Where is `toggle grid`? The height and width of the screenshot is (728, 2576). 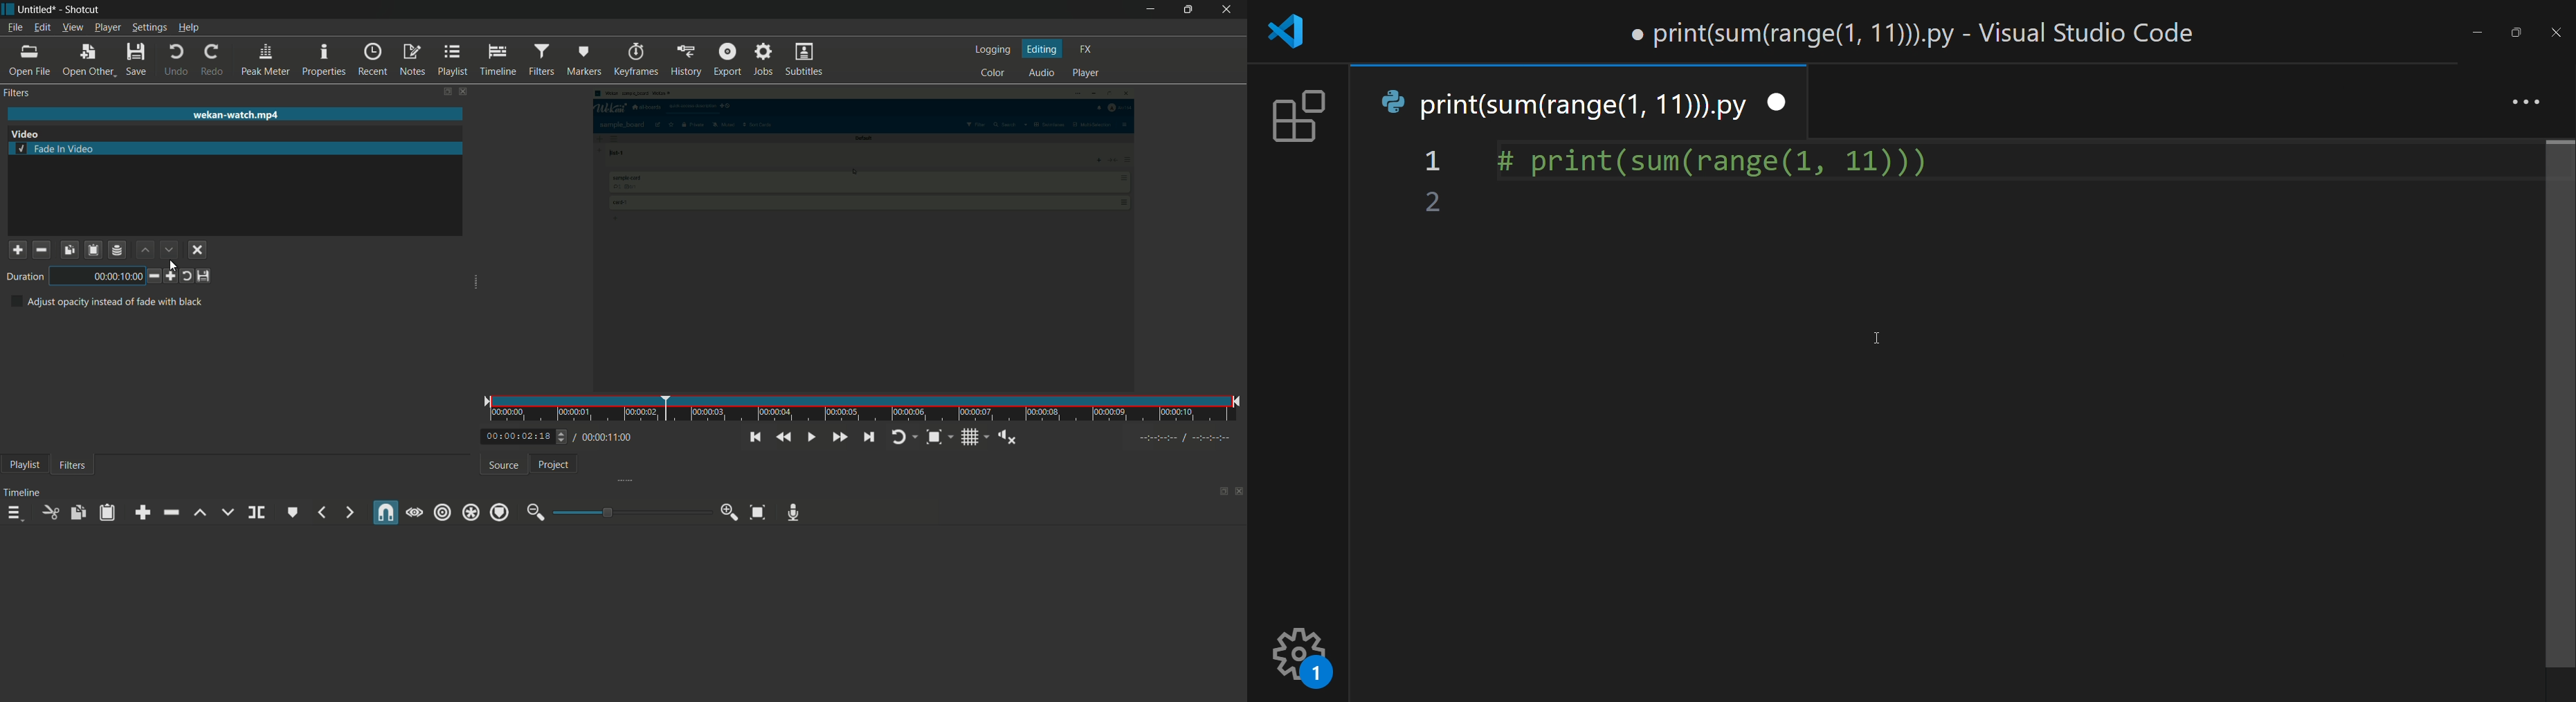
toggle grid is located at coordinates (971, 438).